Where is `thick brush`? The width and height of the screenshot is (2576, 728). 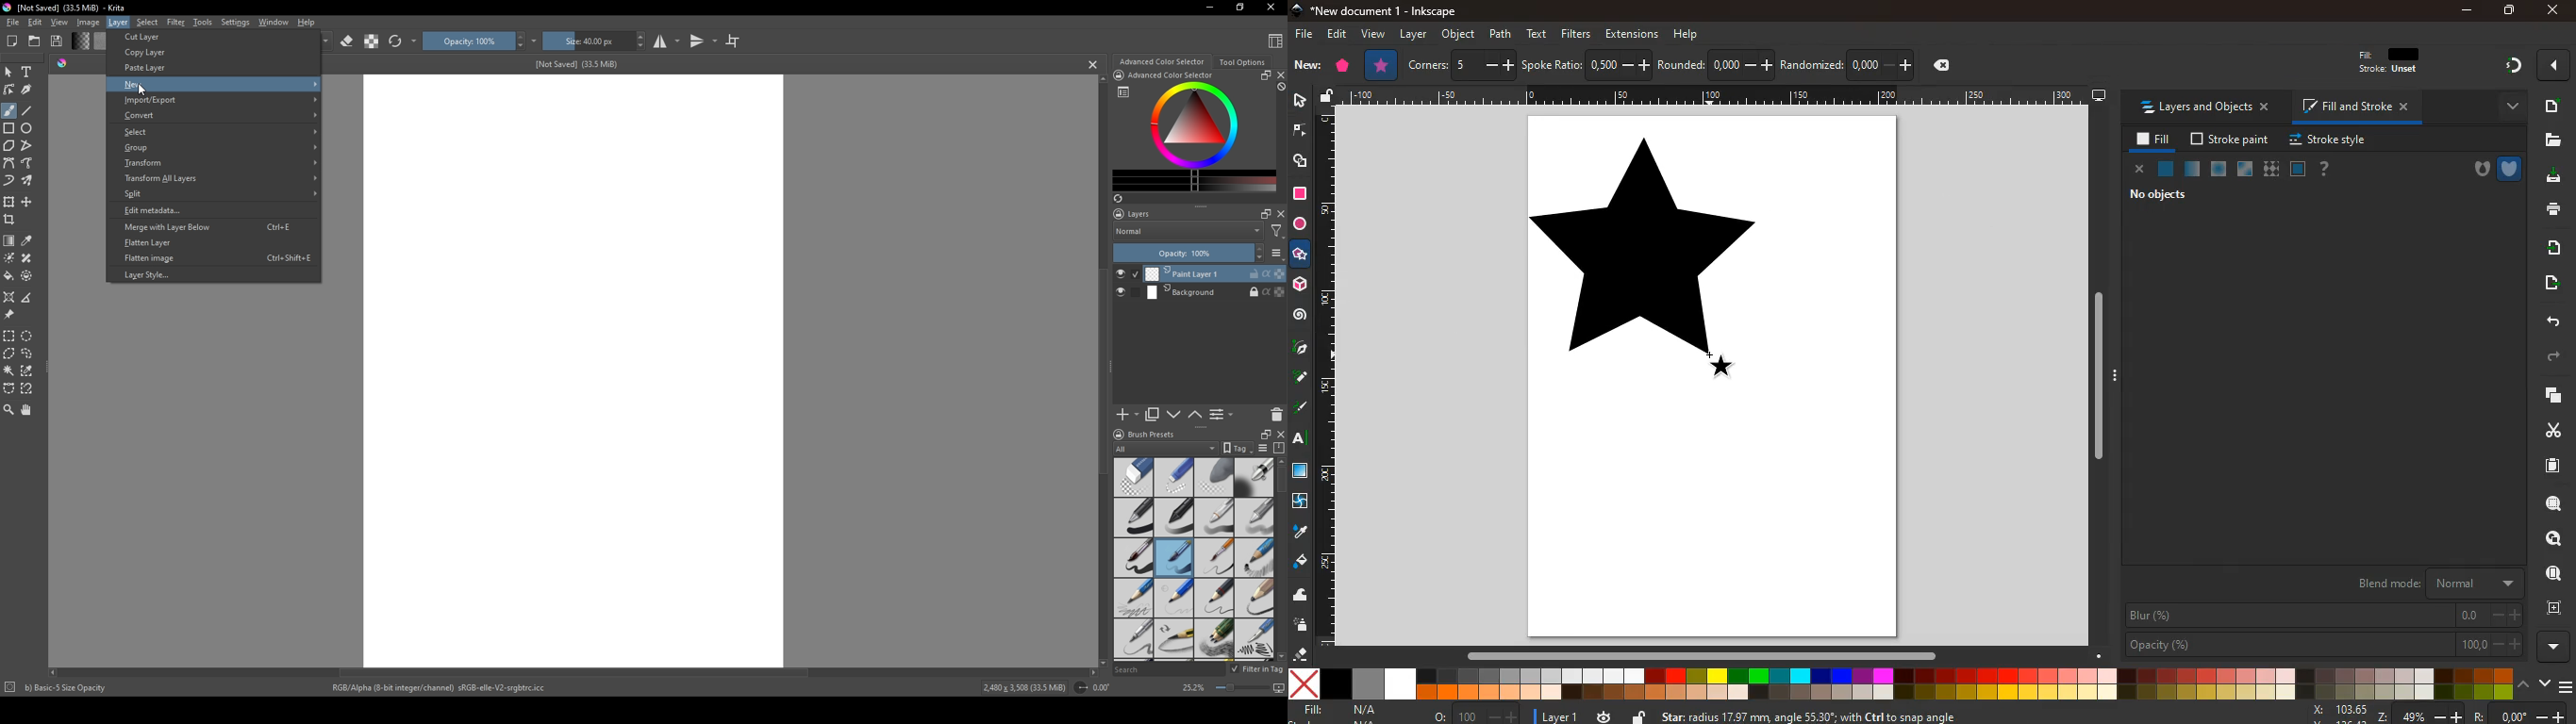 thick brush is located at coordinates (1134, 558).